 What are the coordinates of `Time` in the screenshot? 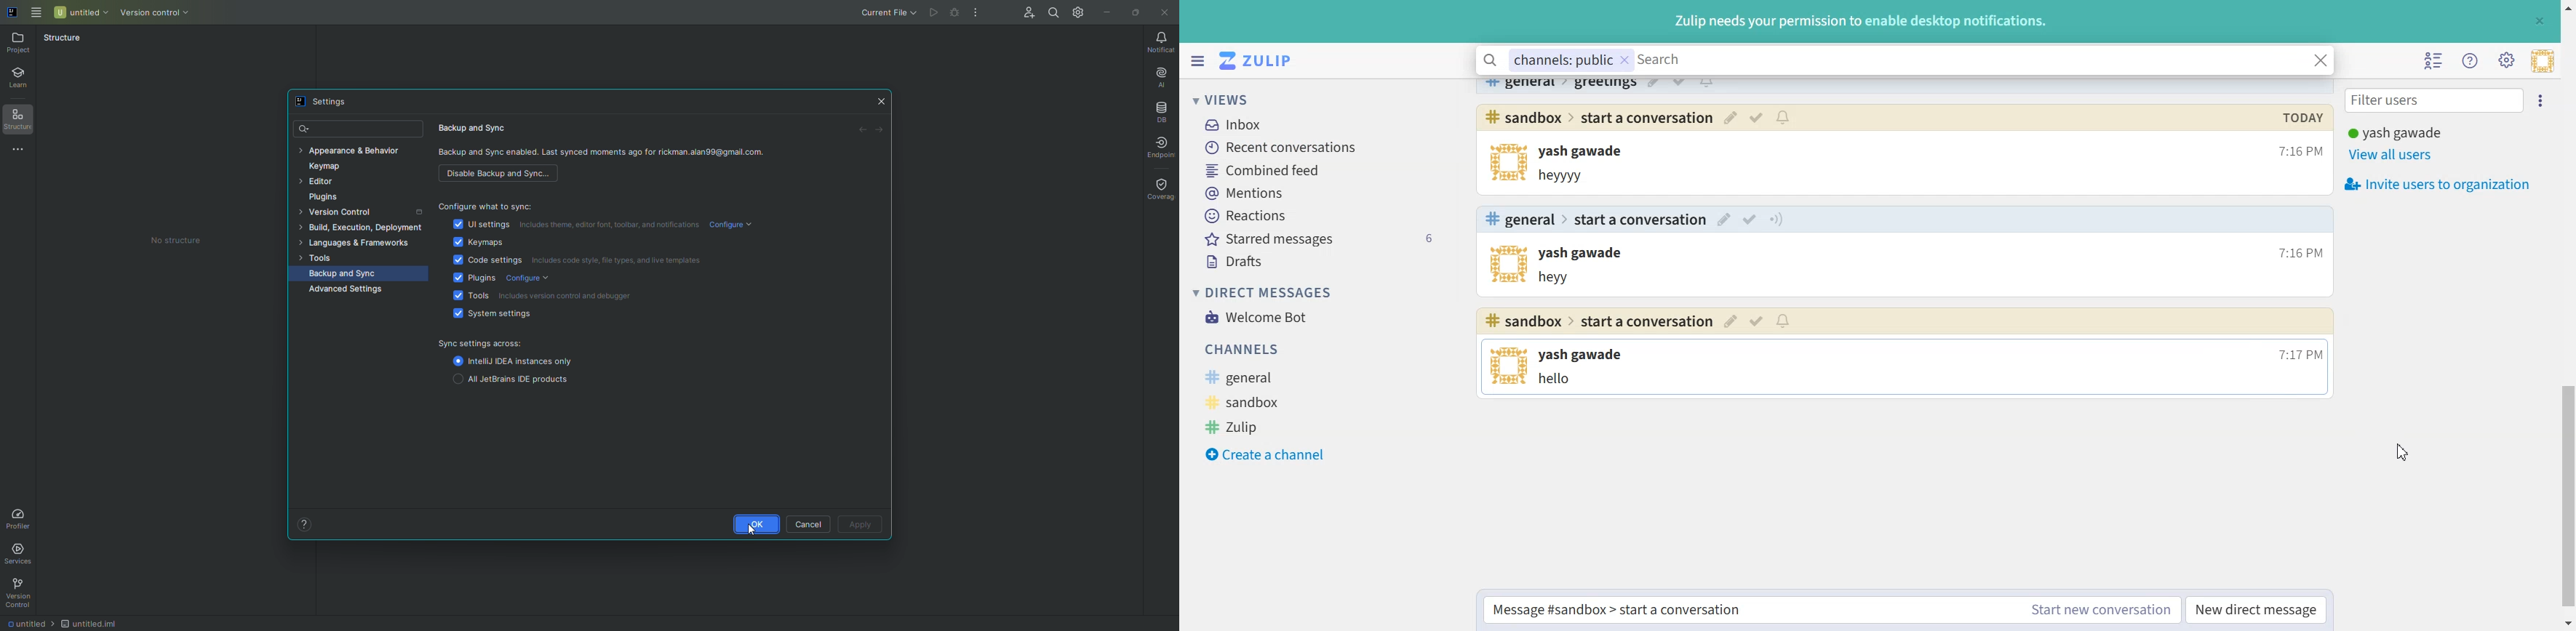 It's located at (2298, 151).